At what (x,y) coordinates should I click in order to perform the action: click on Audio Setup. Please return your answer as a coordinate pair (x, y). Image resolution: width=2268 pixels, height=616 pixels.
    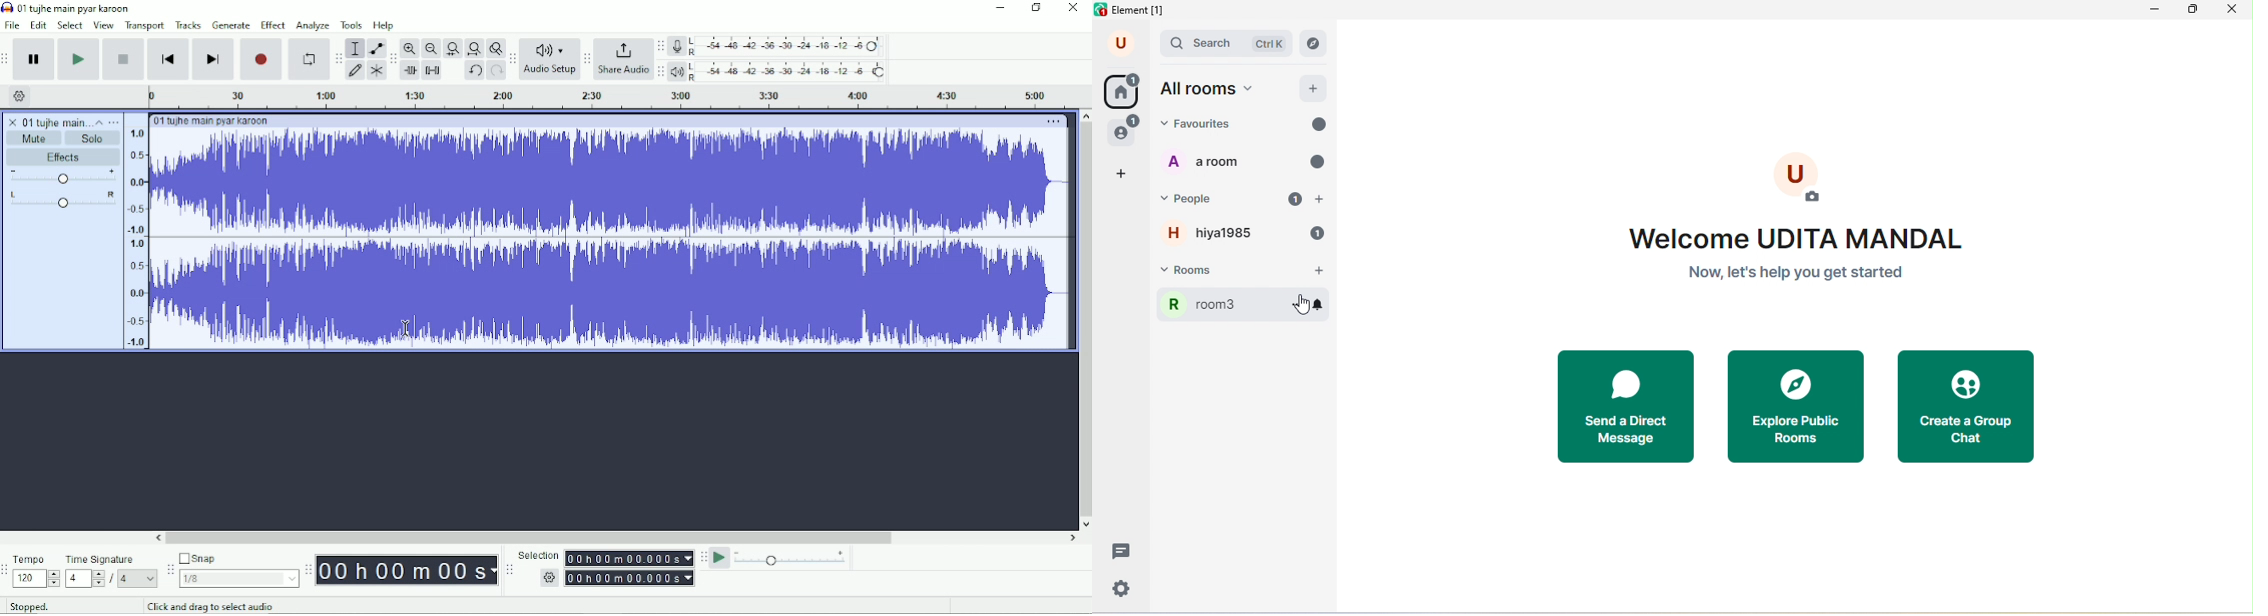
    Looking at the image, I should click on (550, 58).